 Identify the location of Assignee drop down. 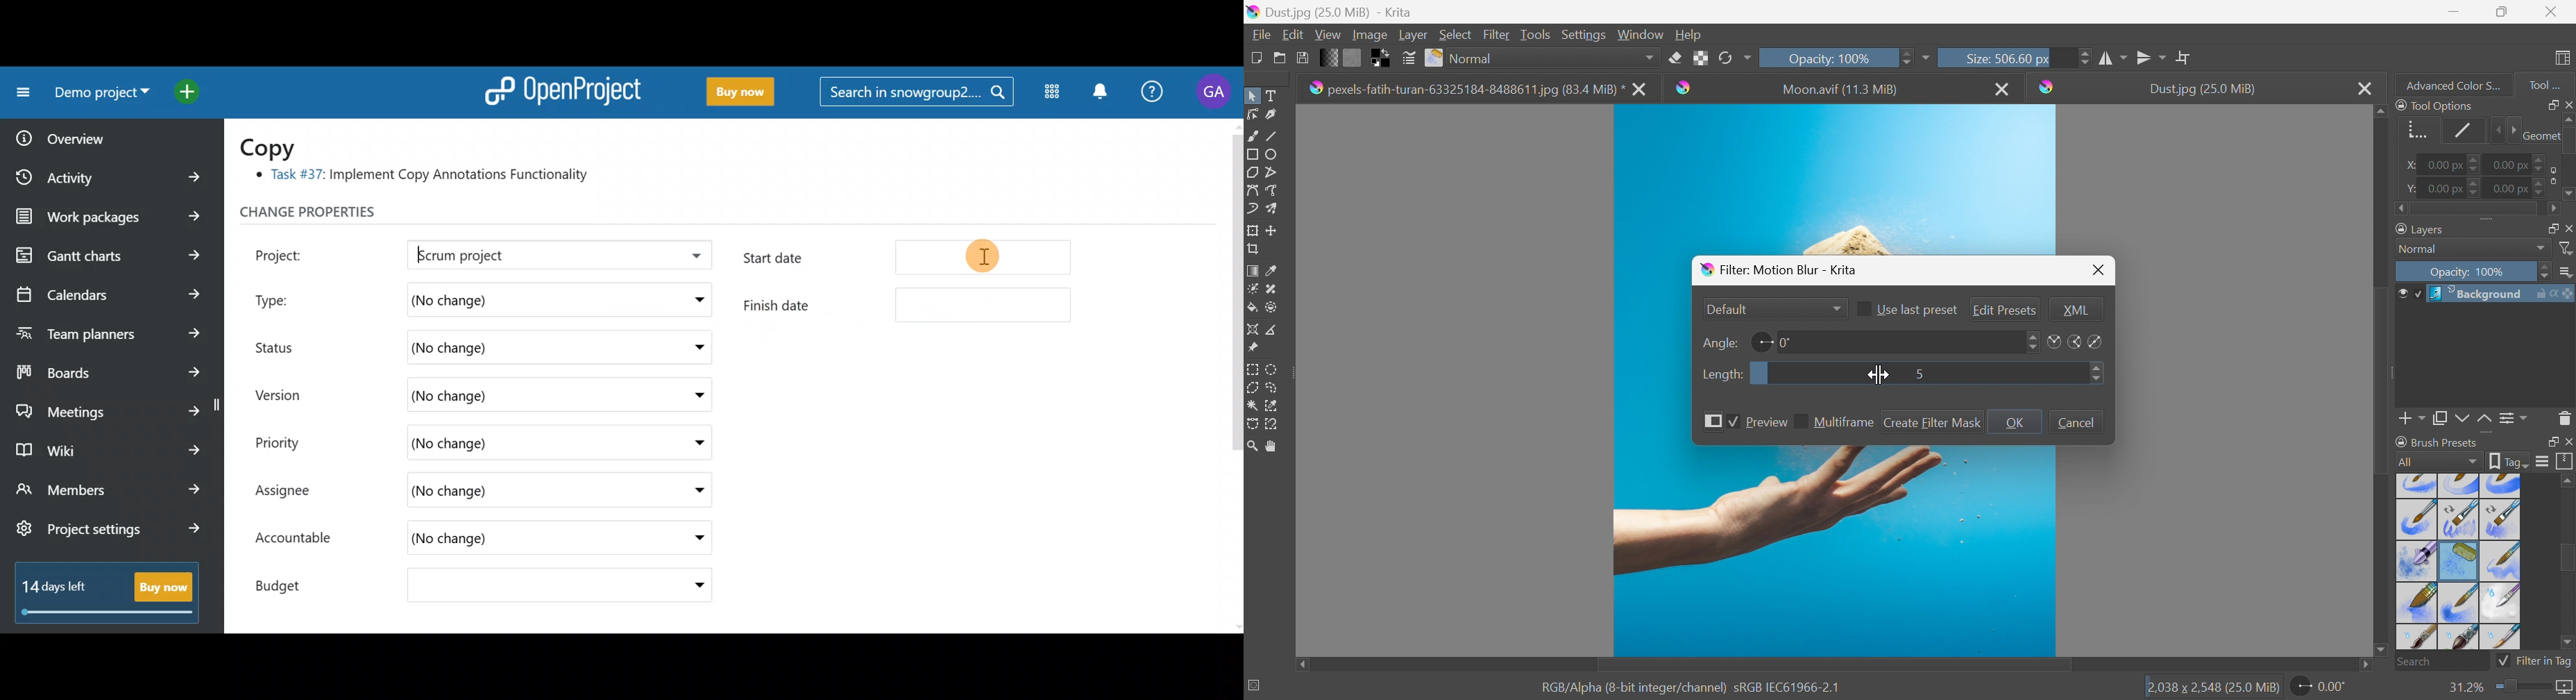
(689, 491).